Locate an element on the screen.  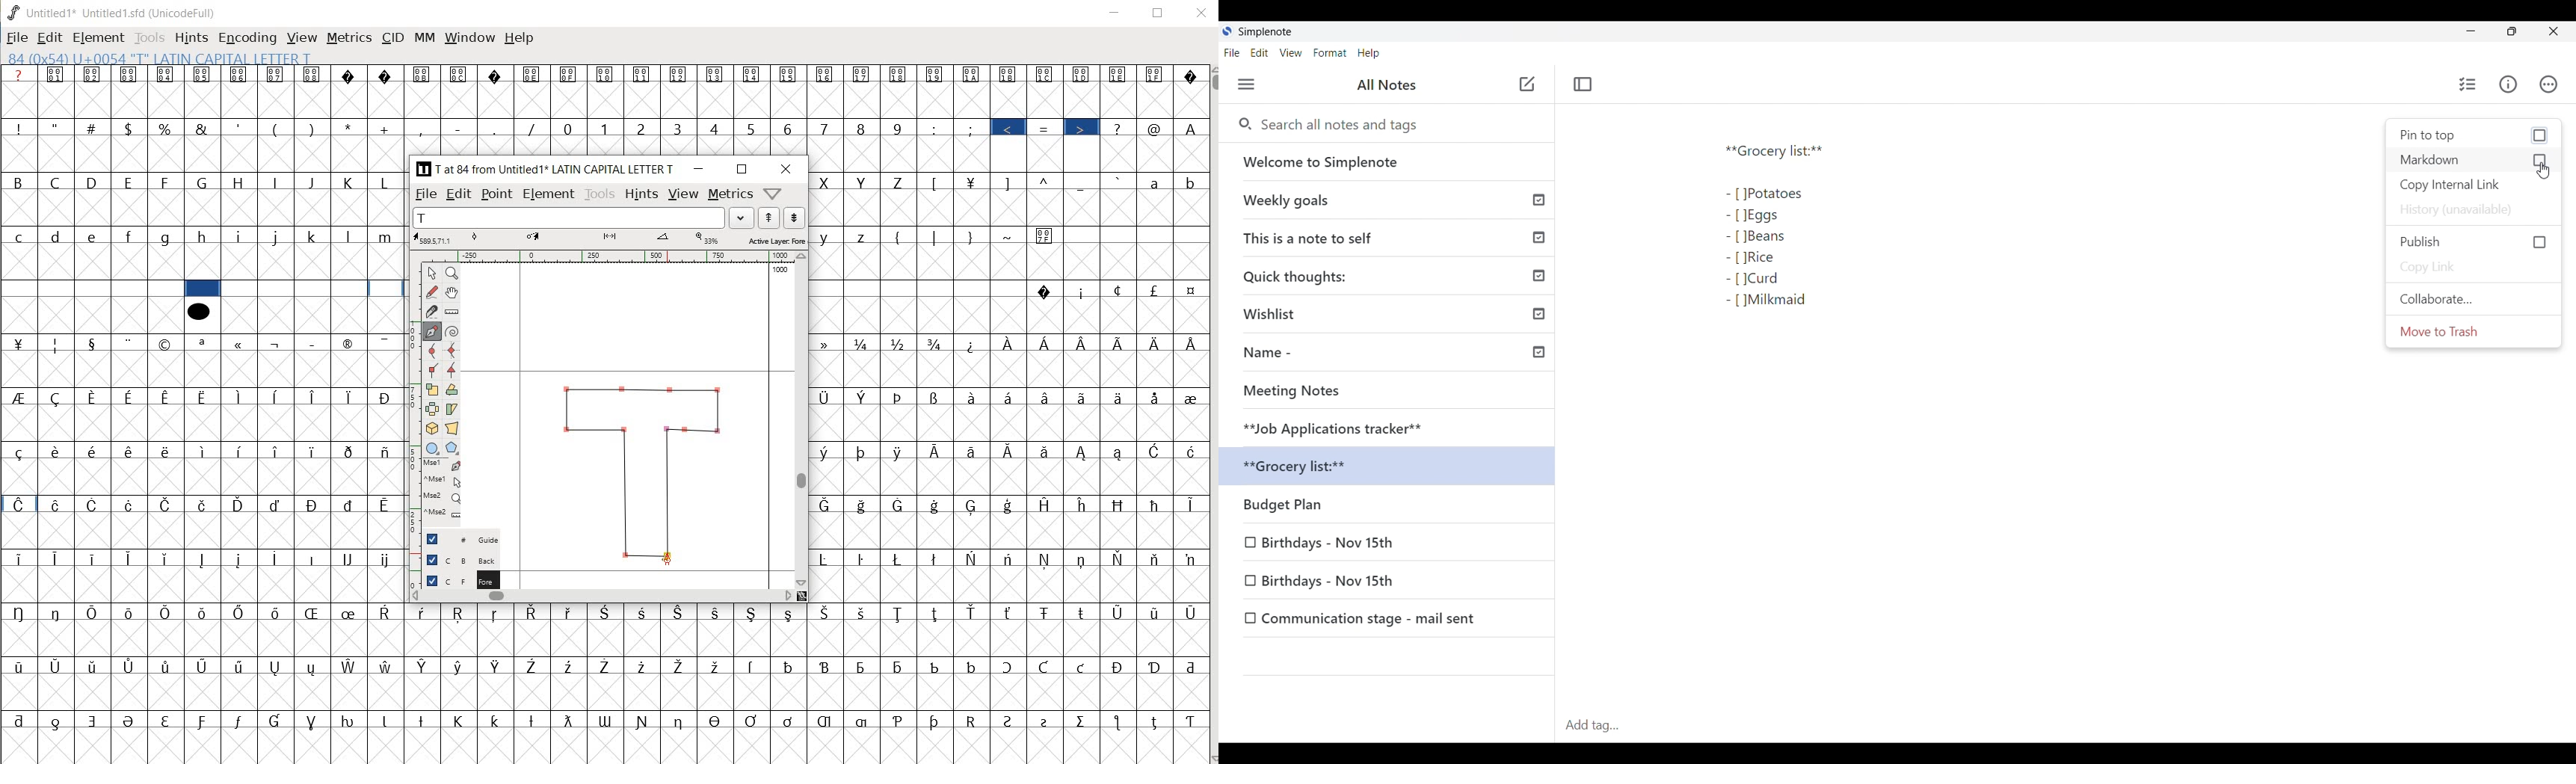
Symbol is located at coordinates (20, 611).